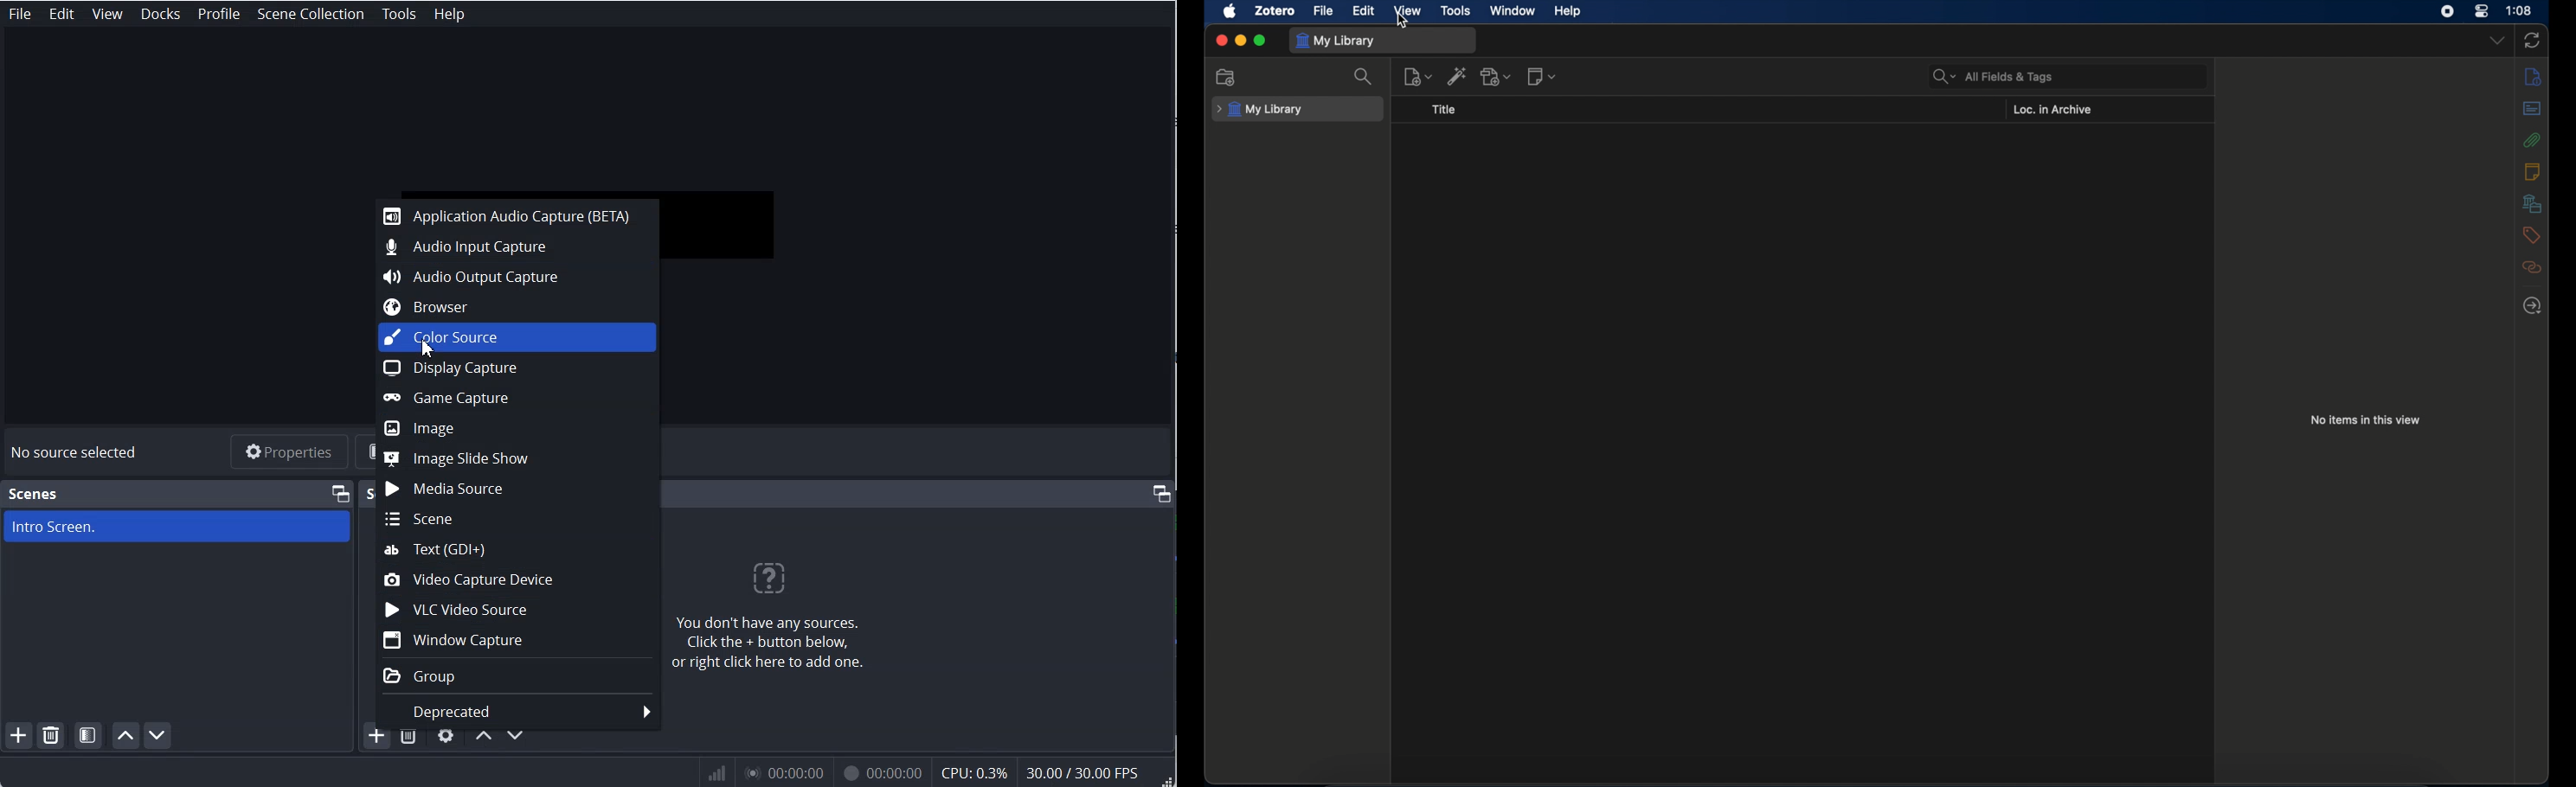  Describe the element at coordinates (2531, 235) in the screenshot. I see `tags` at that location.